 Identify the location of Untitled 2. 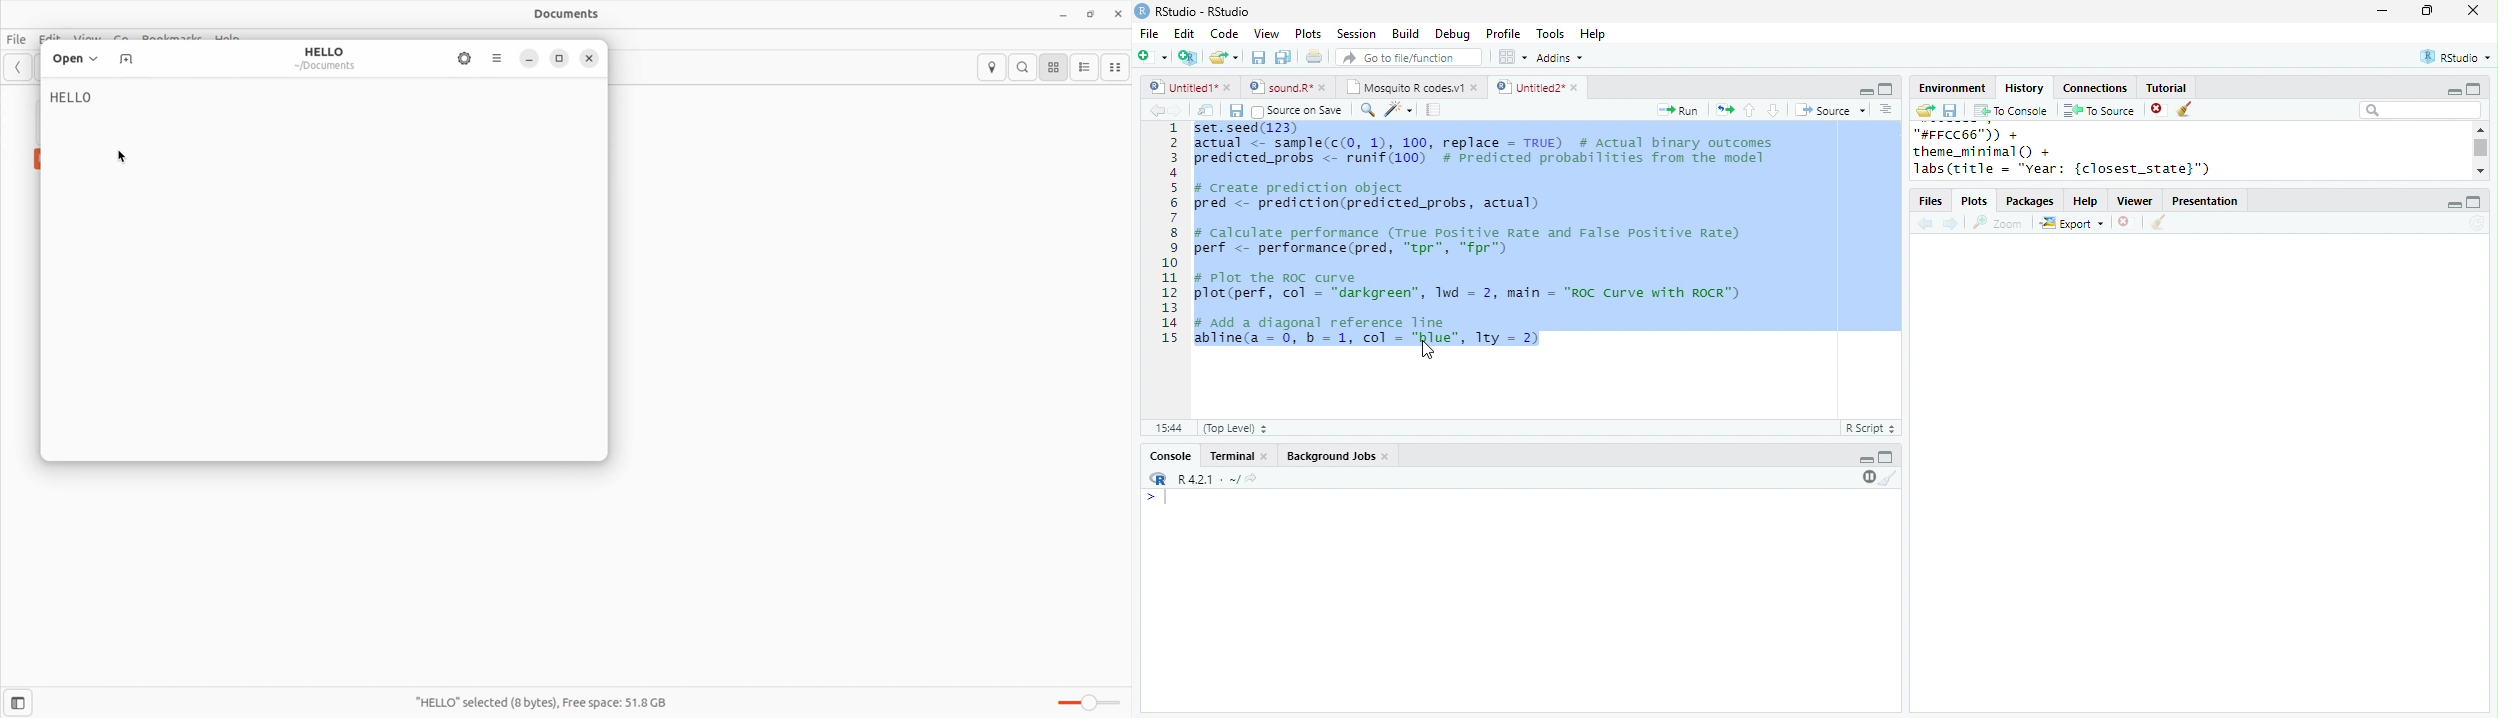
(1529, 86).